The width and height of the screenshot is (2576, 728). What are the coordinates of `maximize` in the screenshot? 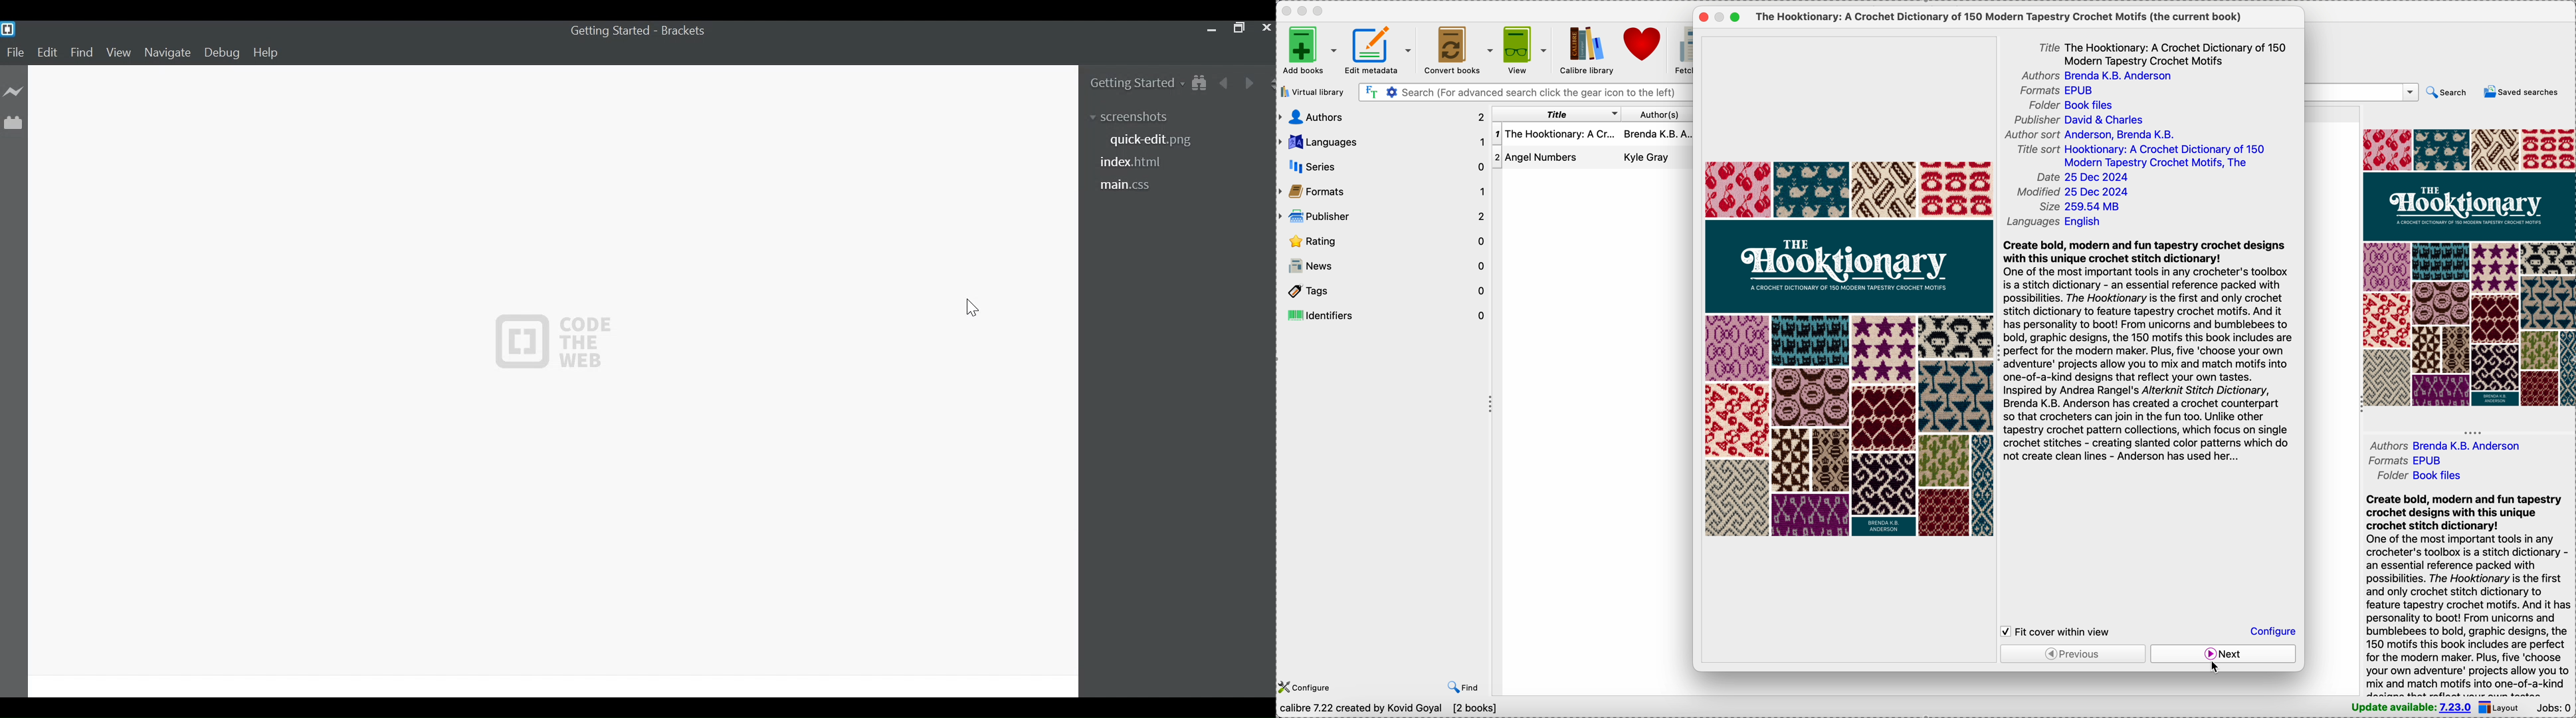 It's located at (1321, 11).